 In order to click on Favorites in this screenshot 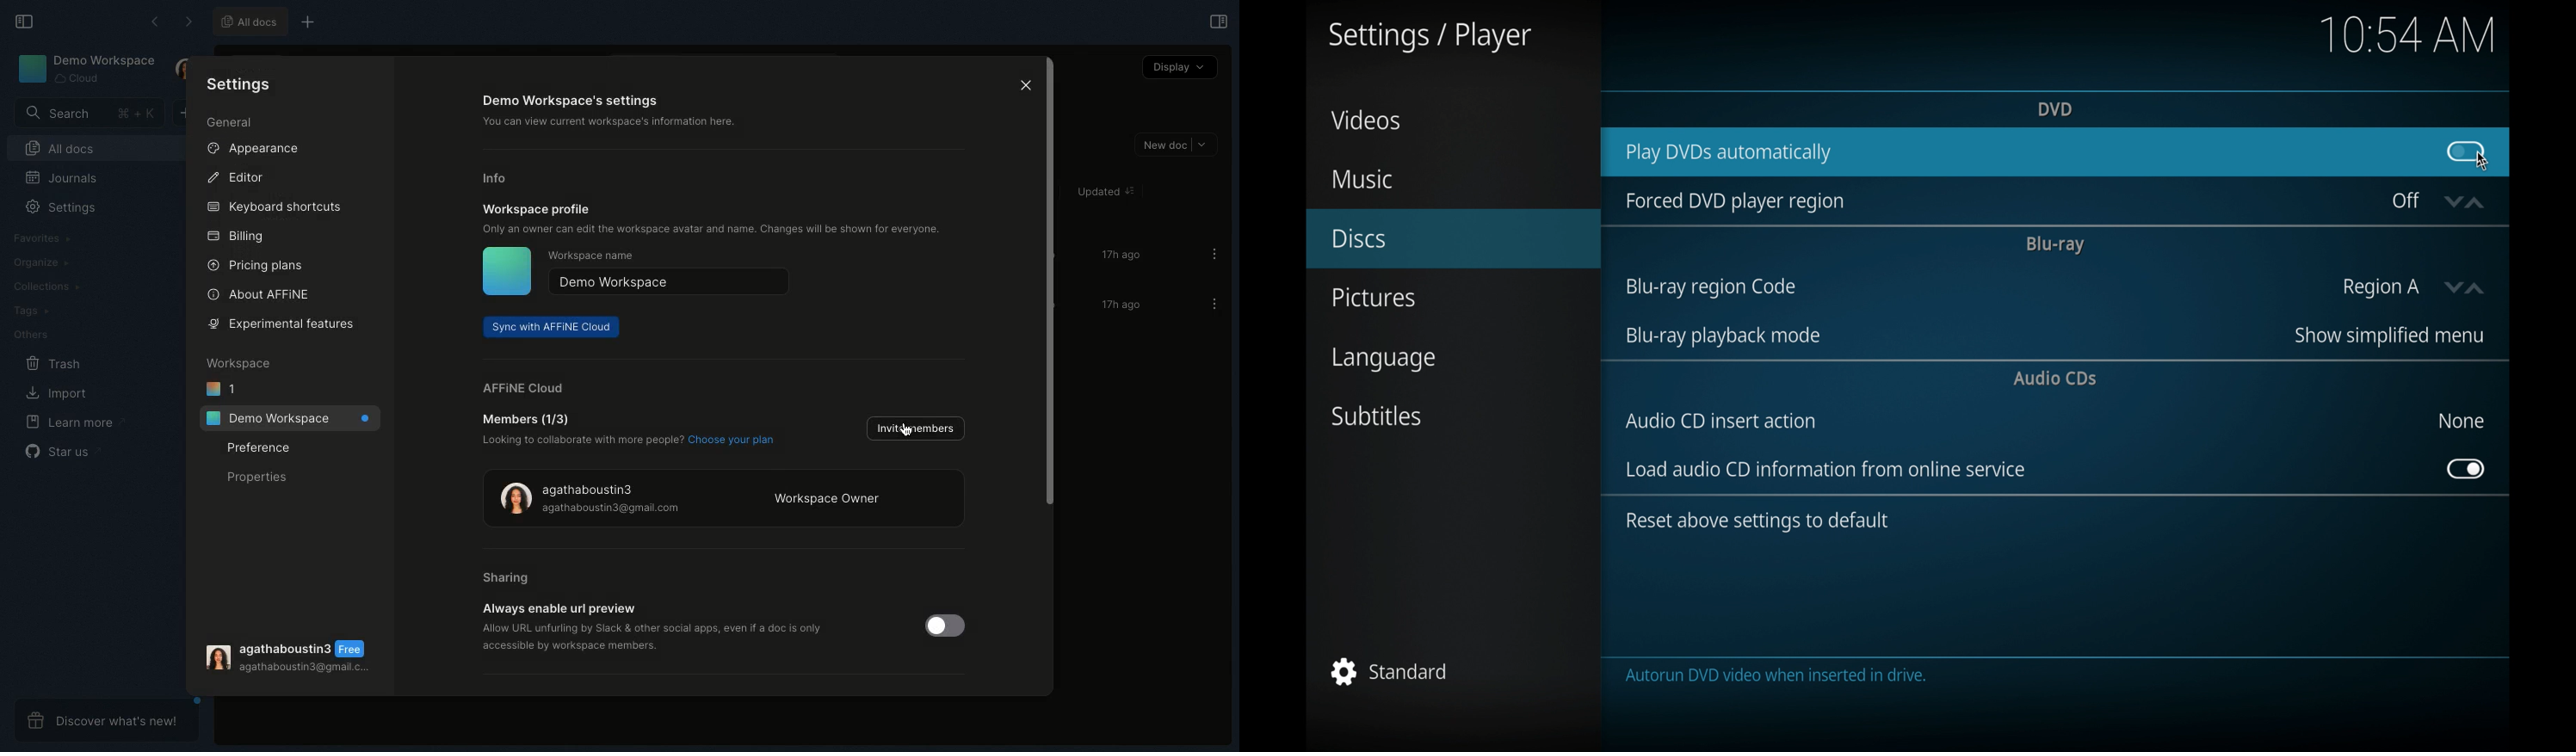, I will do `click(46, 236)`.